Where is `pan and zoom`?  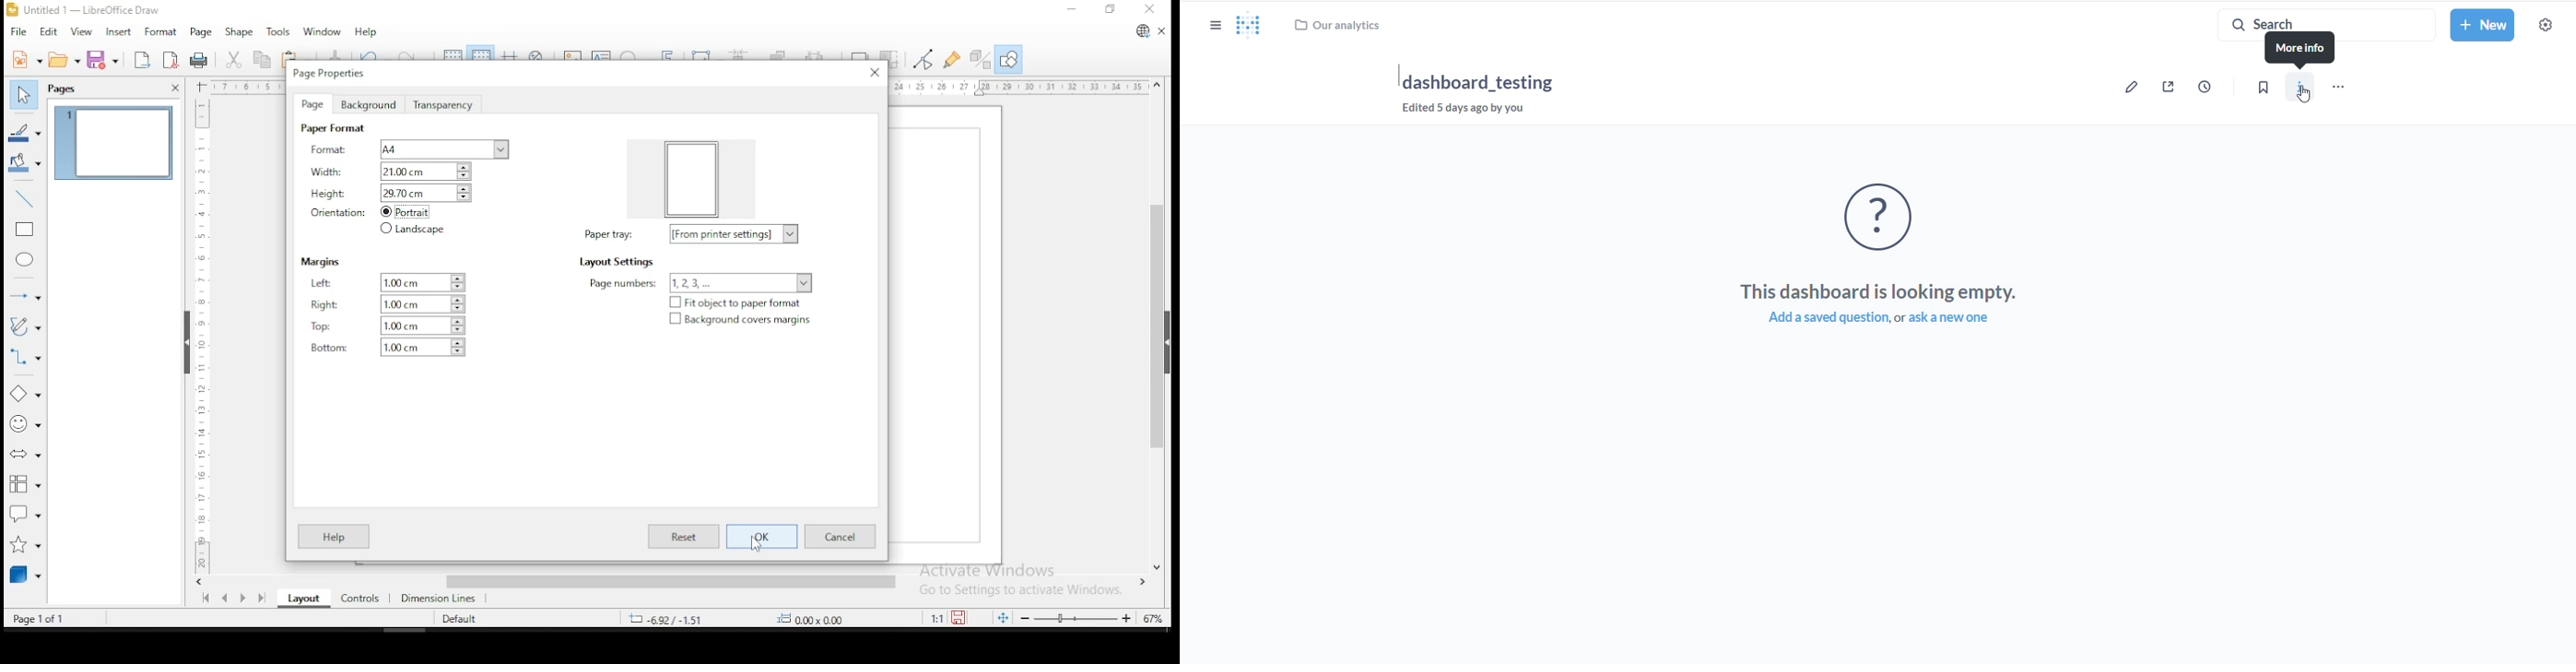
pan and zoom is located at coordinates (538, 54).